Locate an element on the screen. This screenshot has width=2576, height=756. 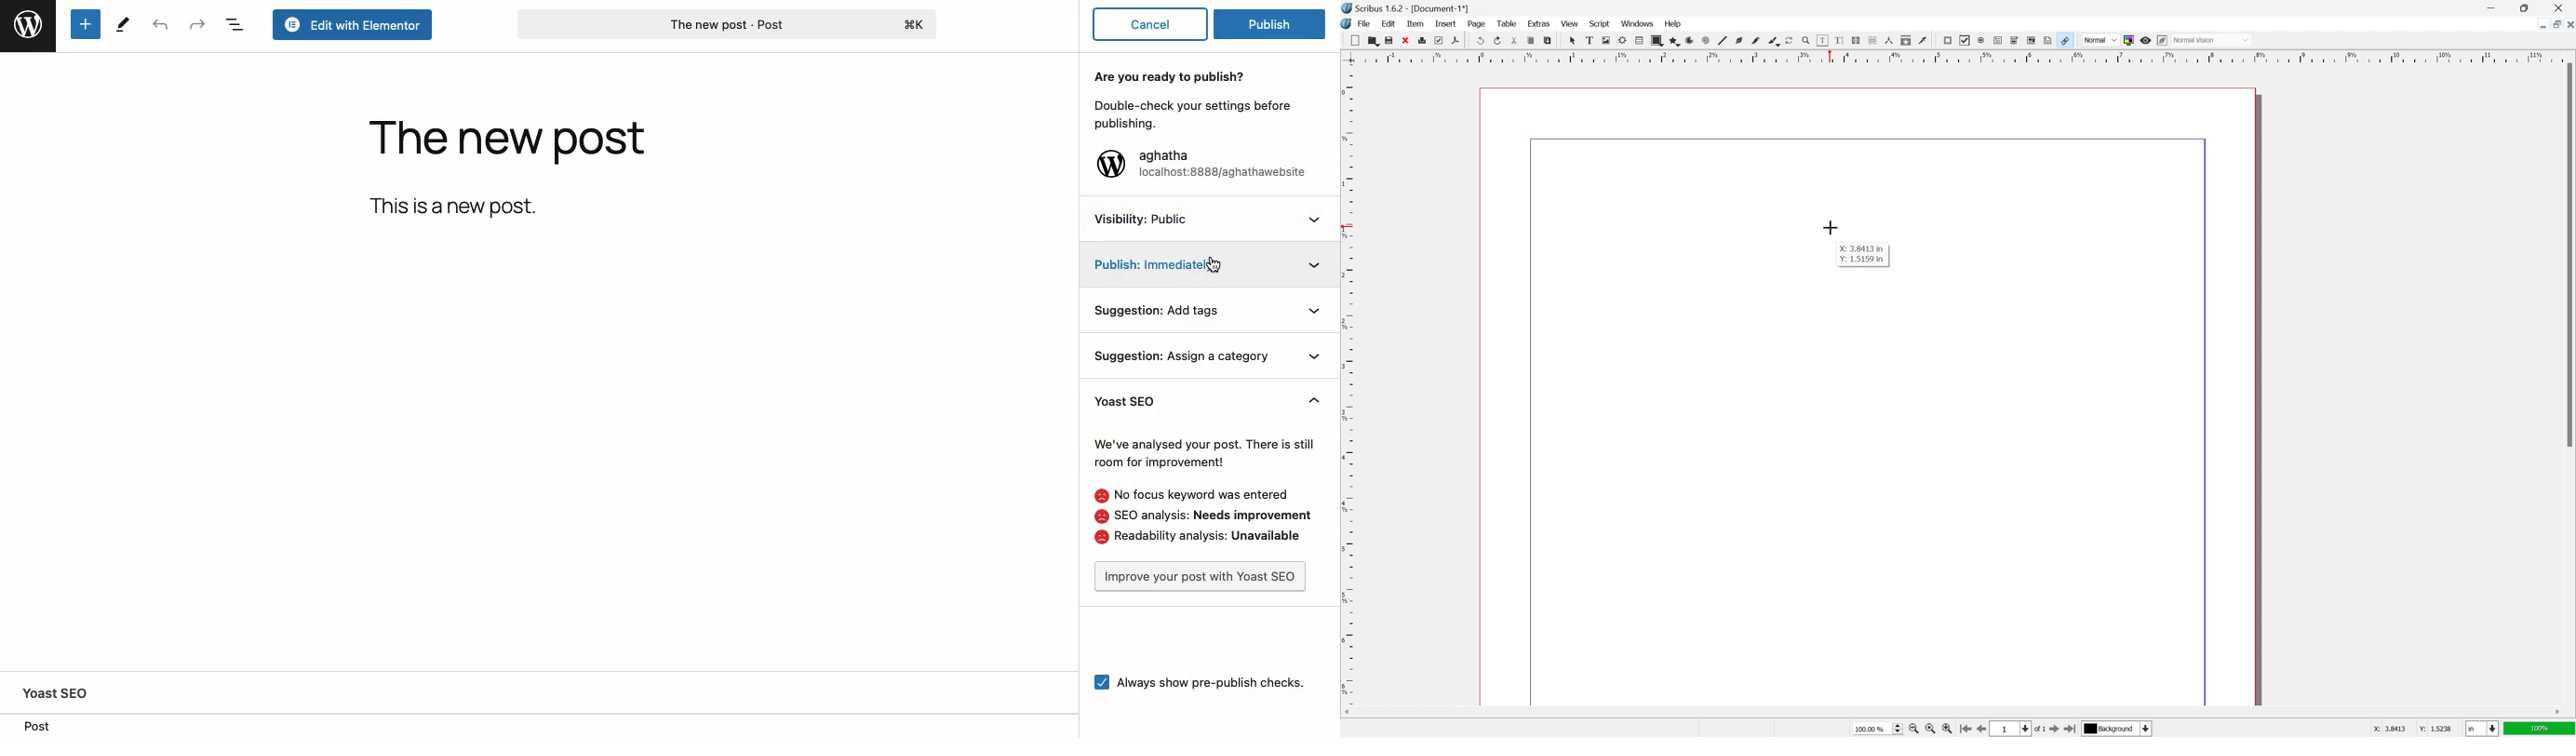
close is located at coordinates (1404, 41).